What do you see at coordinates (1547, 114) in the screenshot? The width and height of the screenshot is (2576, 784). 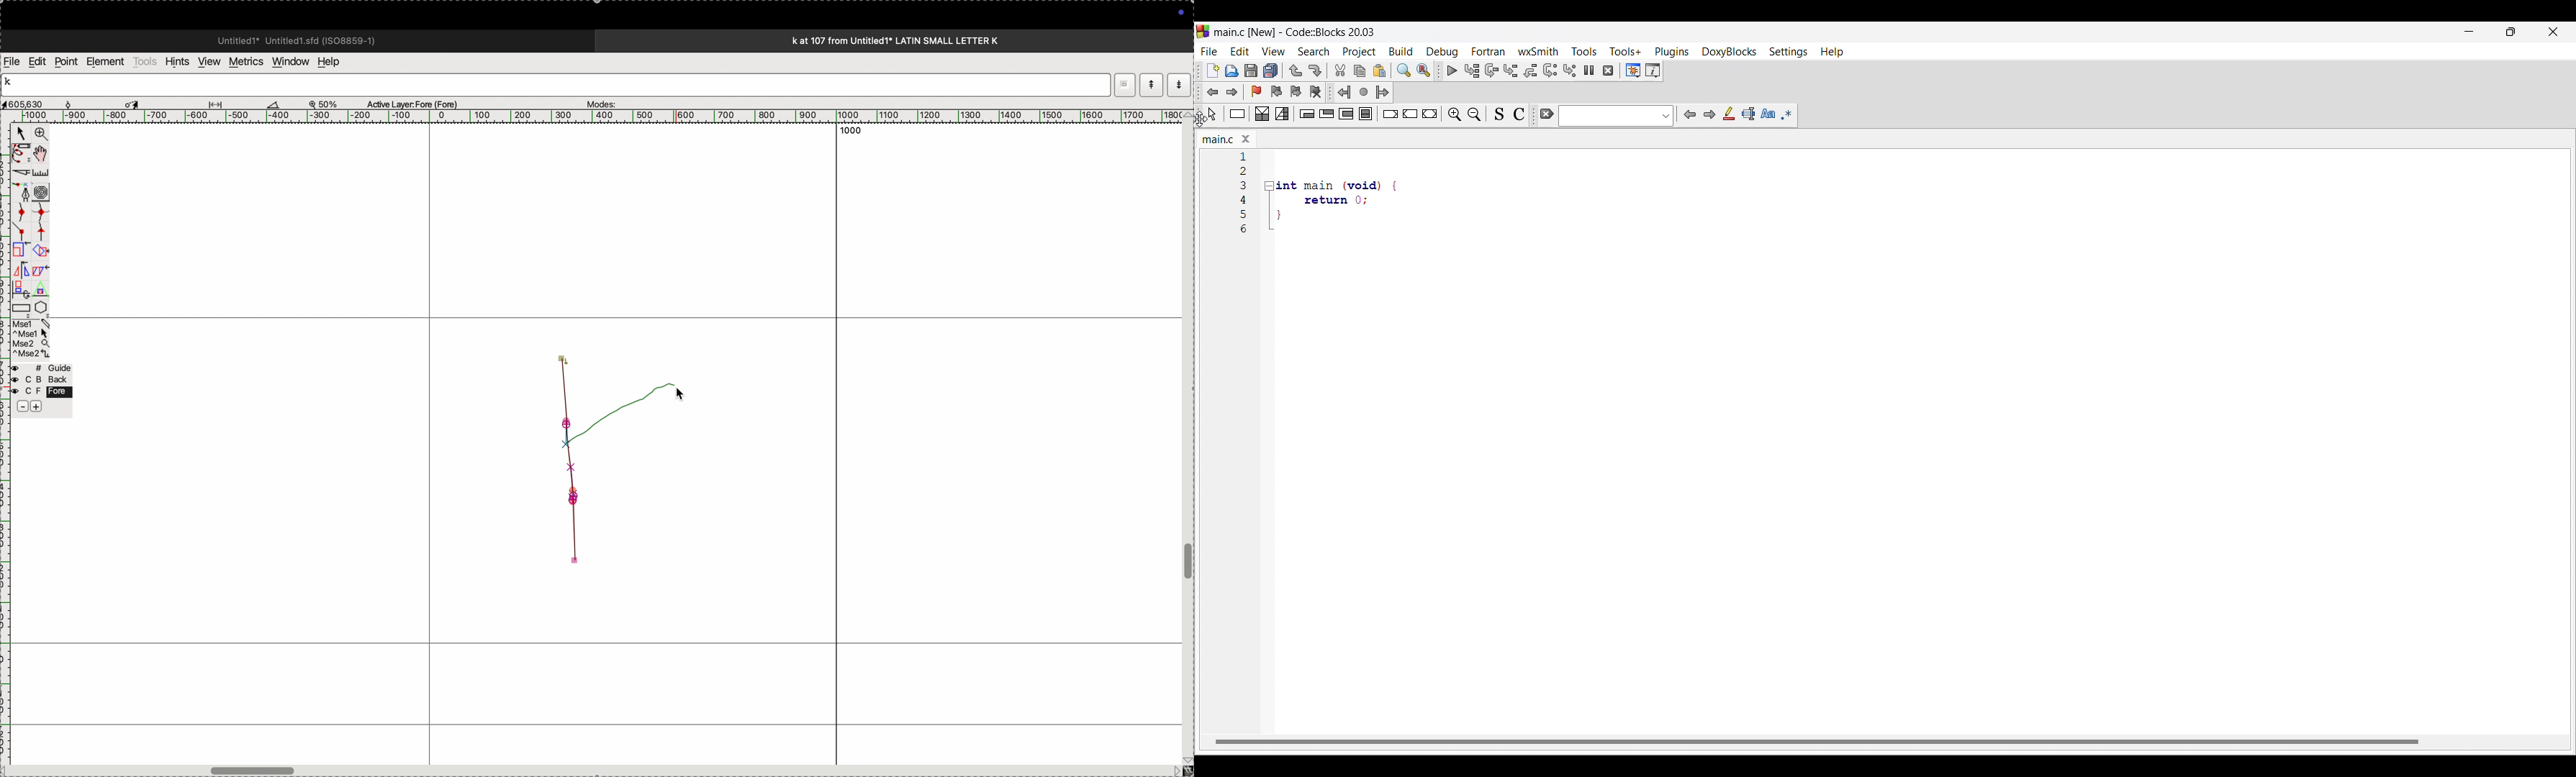 I see `Clear` at bounding box center [1547, 114].